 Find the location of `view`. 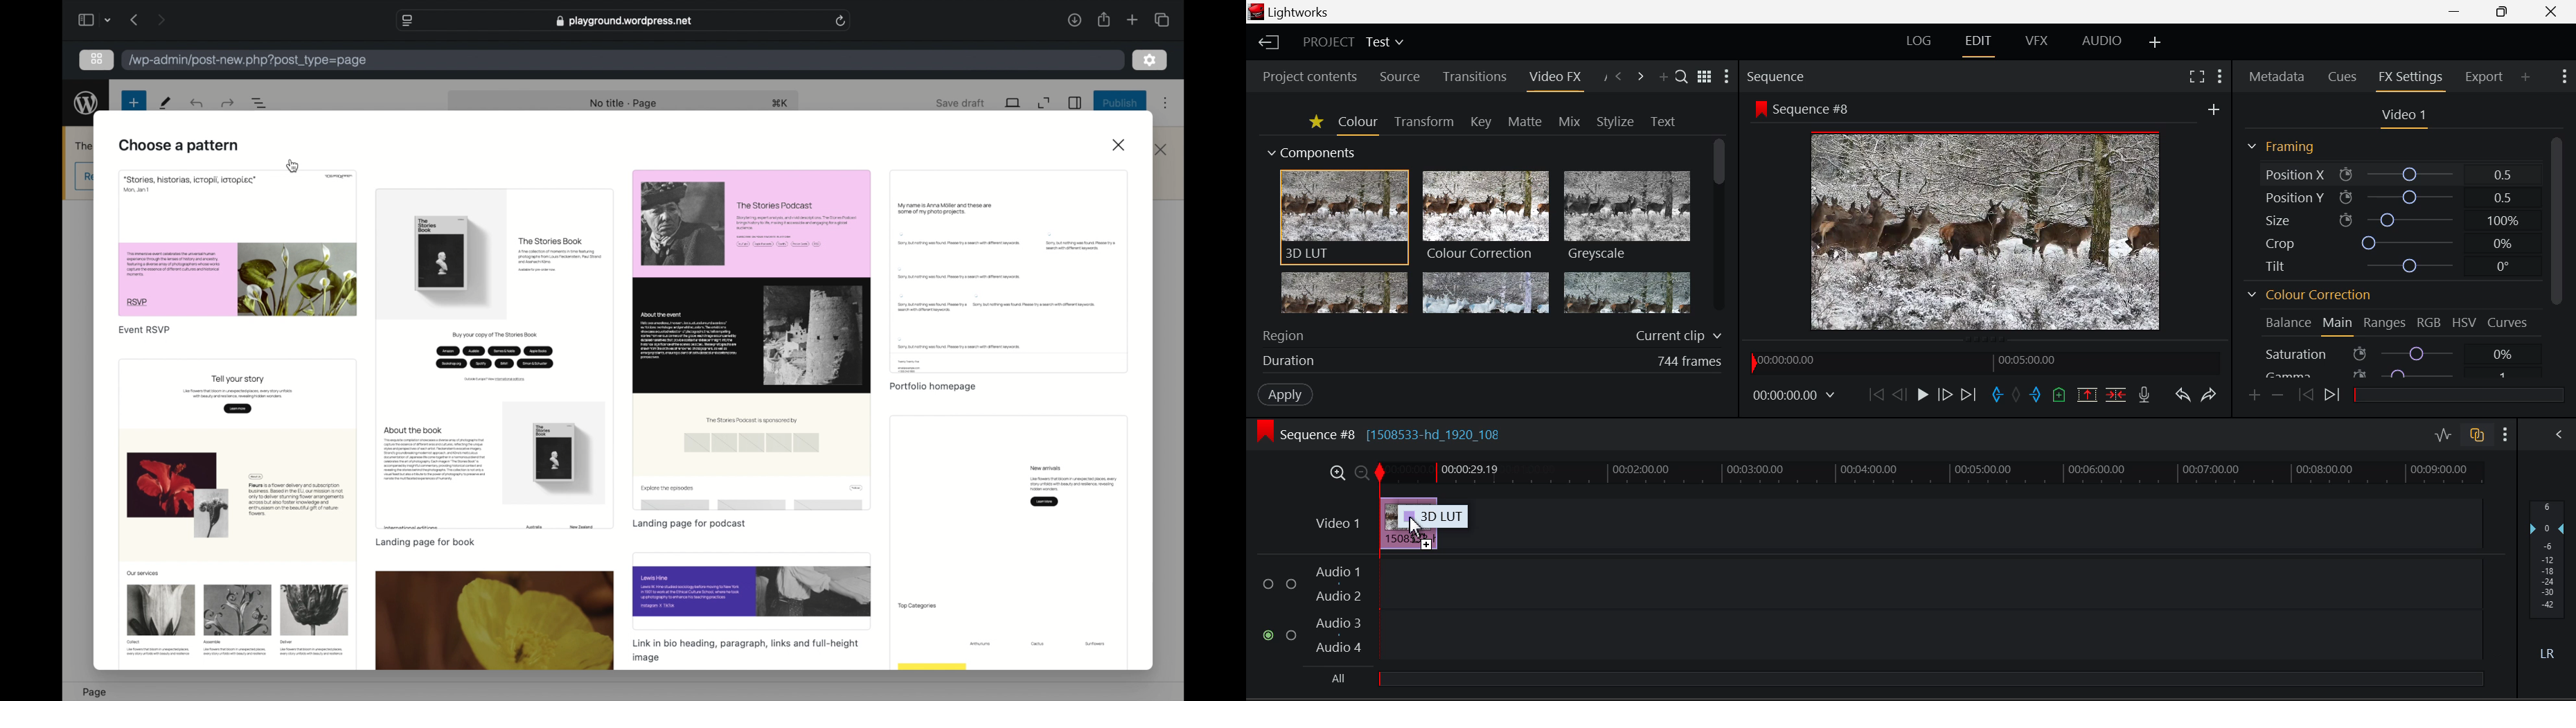

view is located at coordinates (1013, 103).